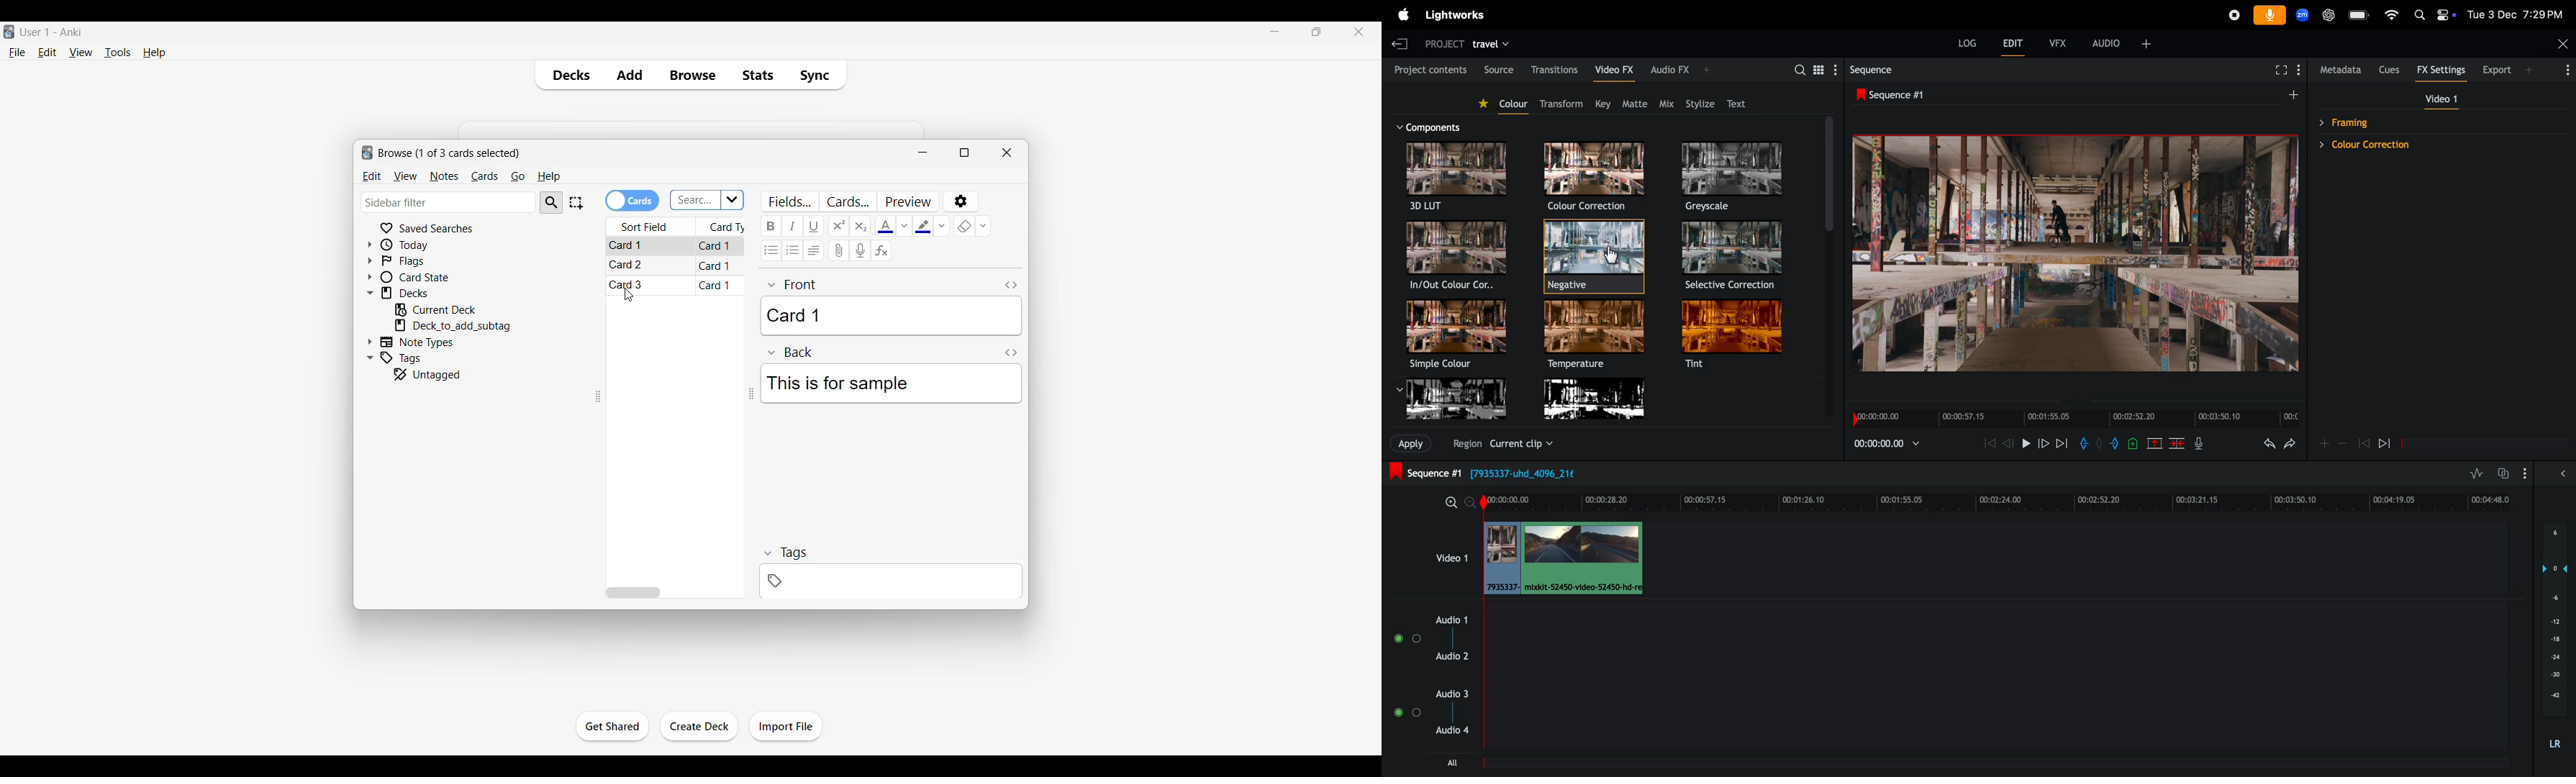 The image size is (2576, 784). Describe the element at coordinates (771, 250) in the screenshot. I see `Unordered list` at that location.